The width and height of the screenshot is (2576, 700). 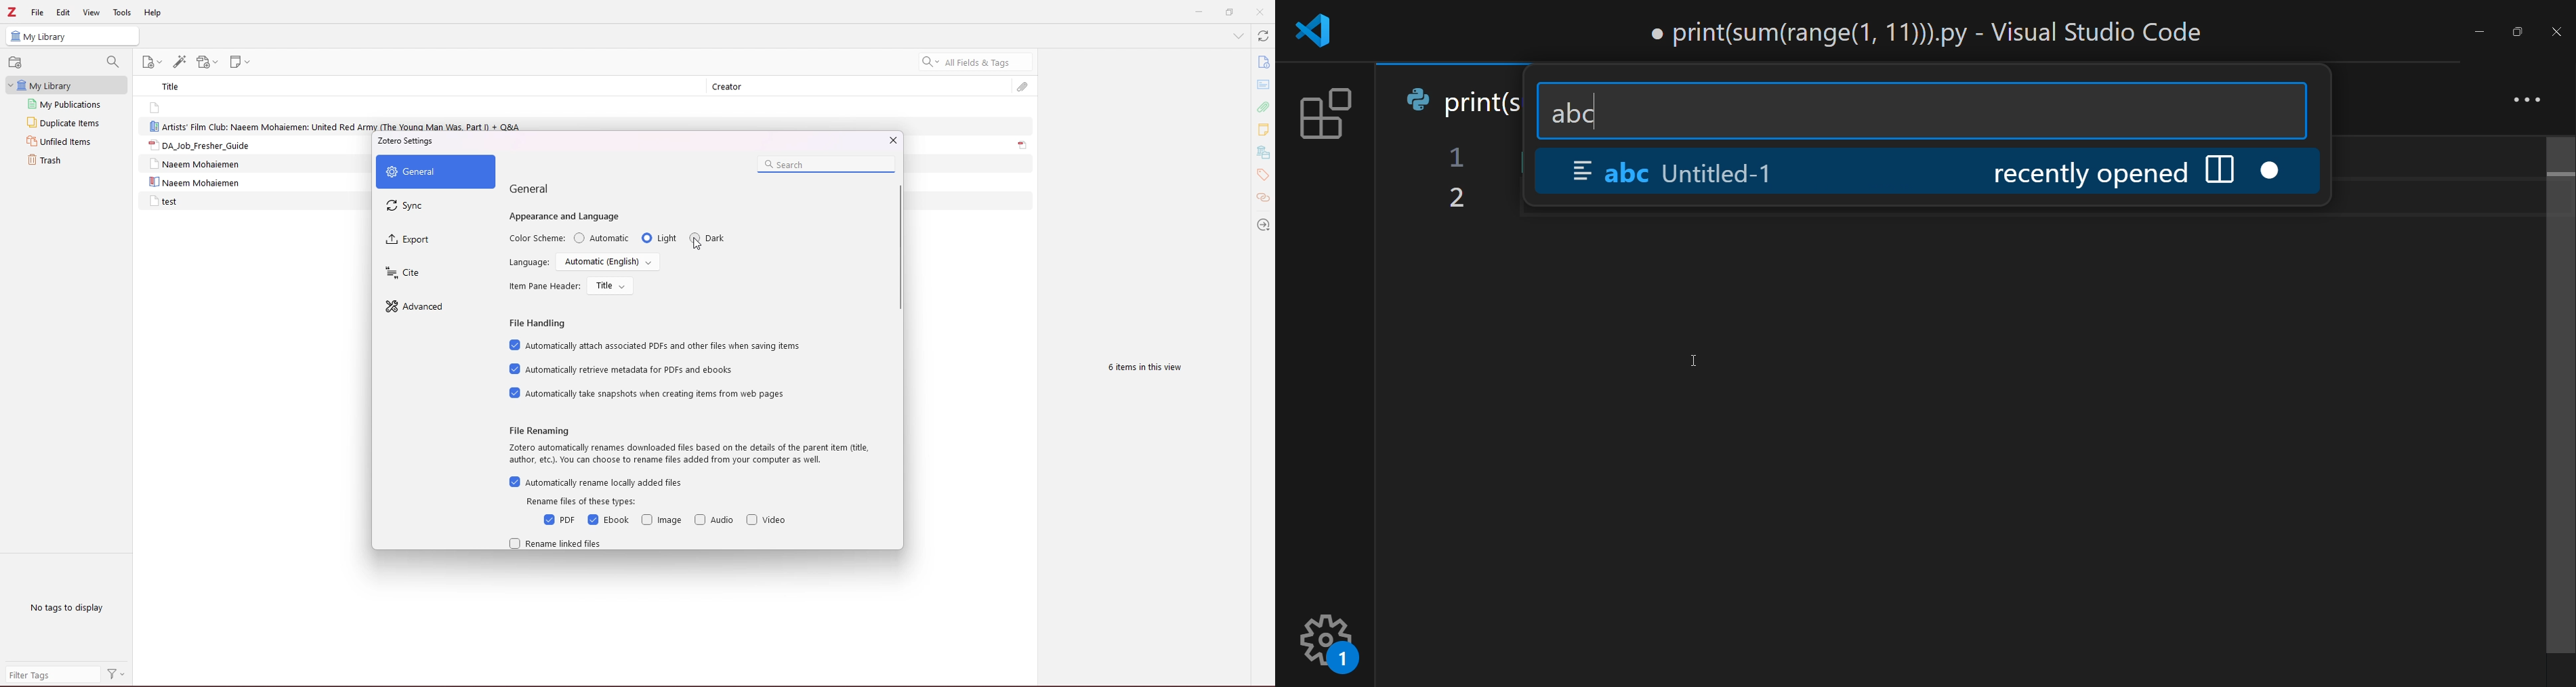 I want to click on test, so click(x=163, y=201).